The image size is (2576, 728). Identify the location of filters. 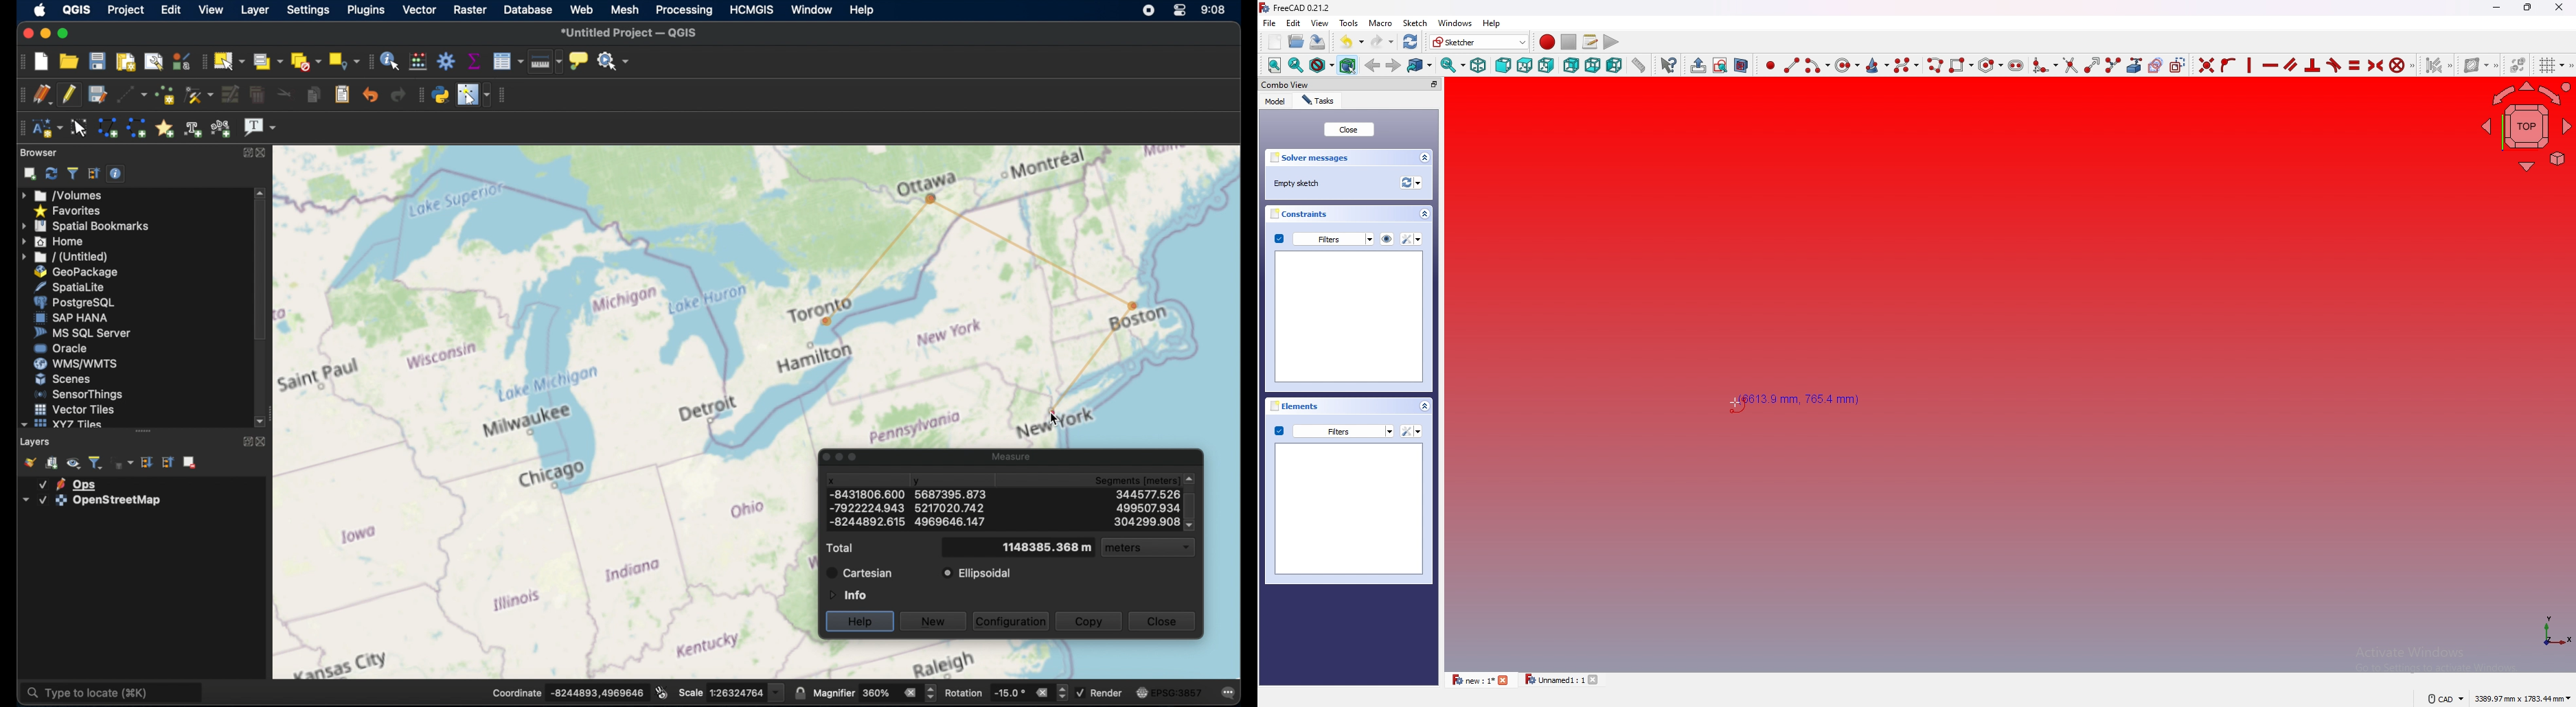
(1325, 238).